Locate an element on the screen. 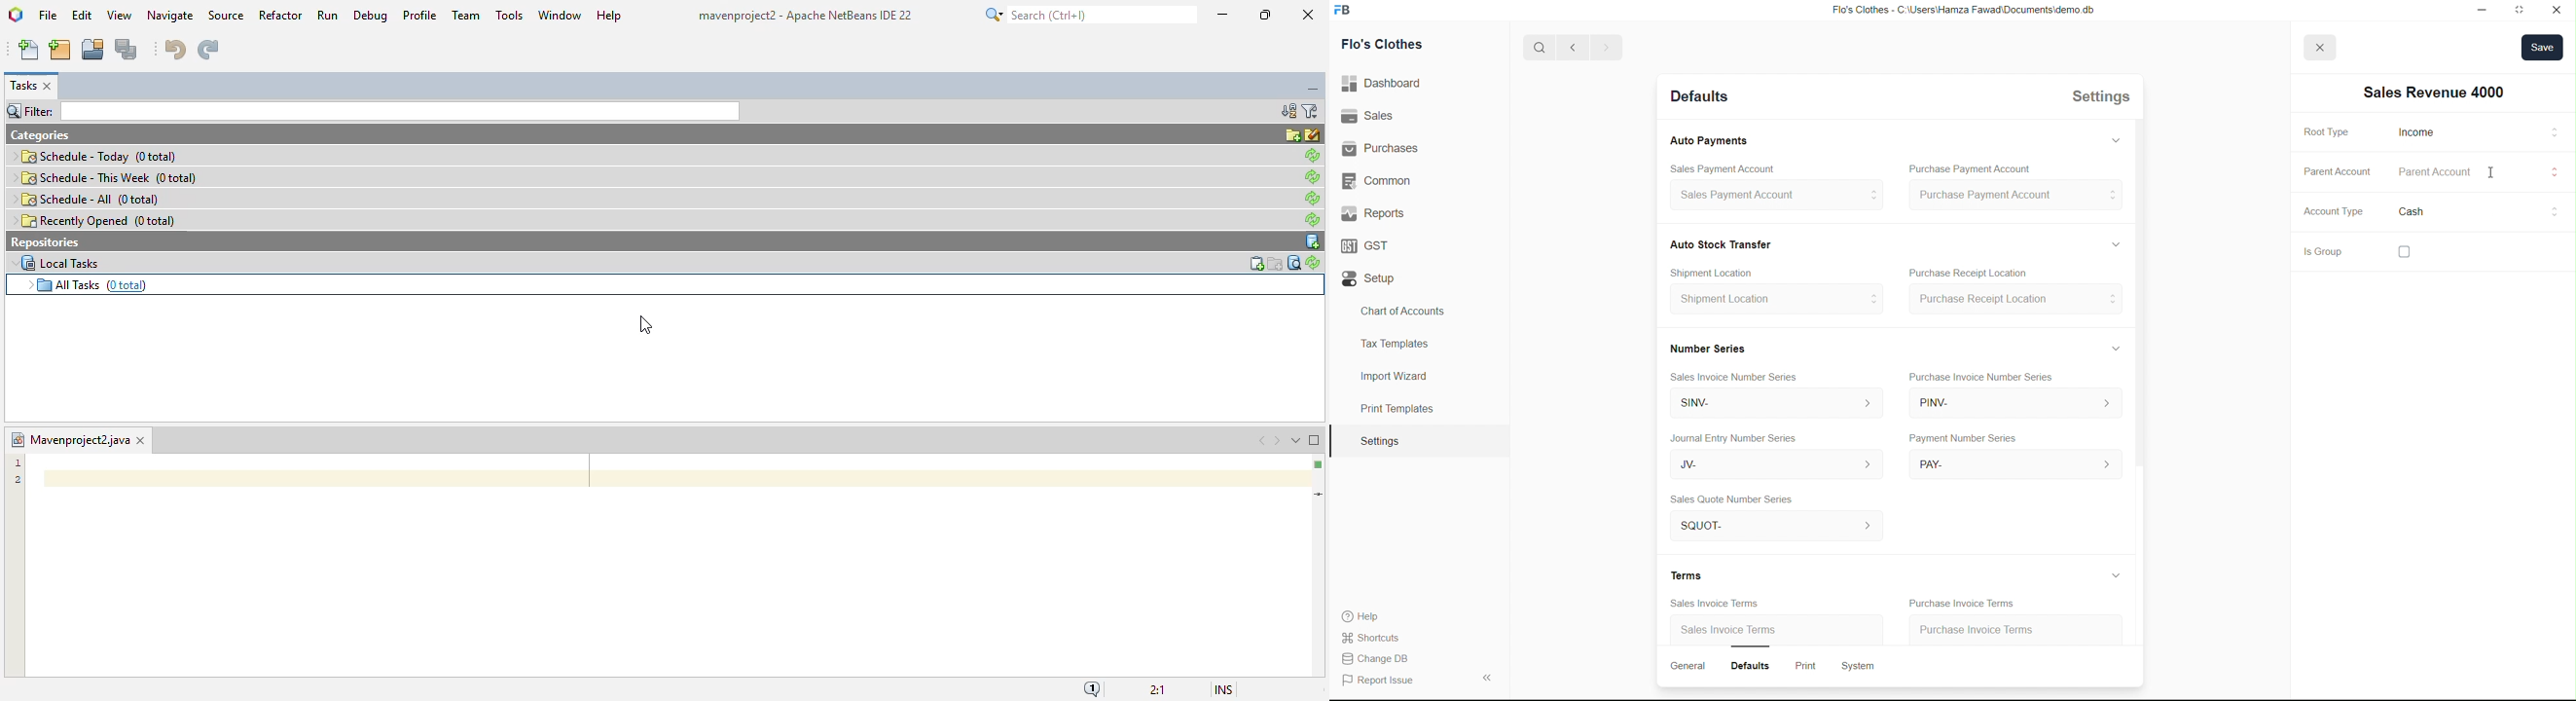 This screenshot has width=2576, height=728.  is located at coordinates (2539, 134).